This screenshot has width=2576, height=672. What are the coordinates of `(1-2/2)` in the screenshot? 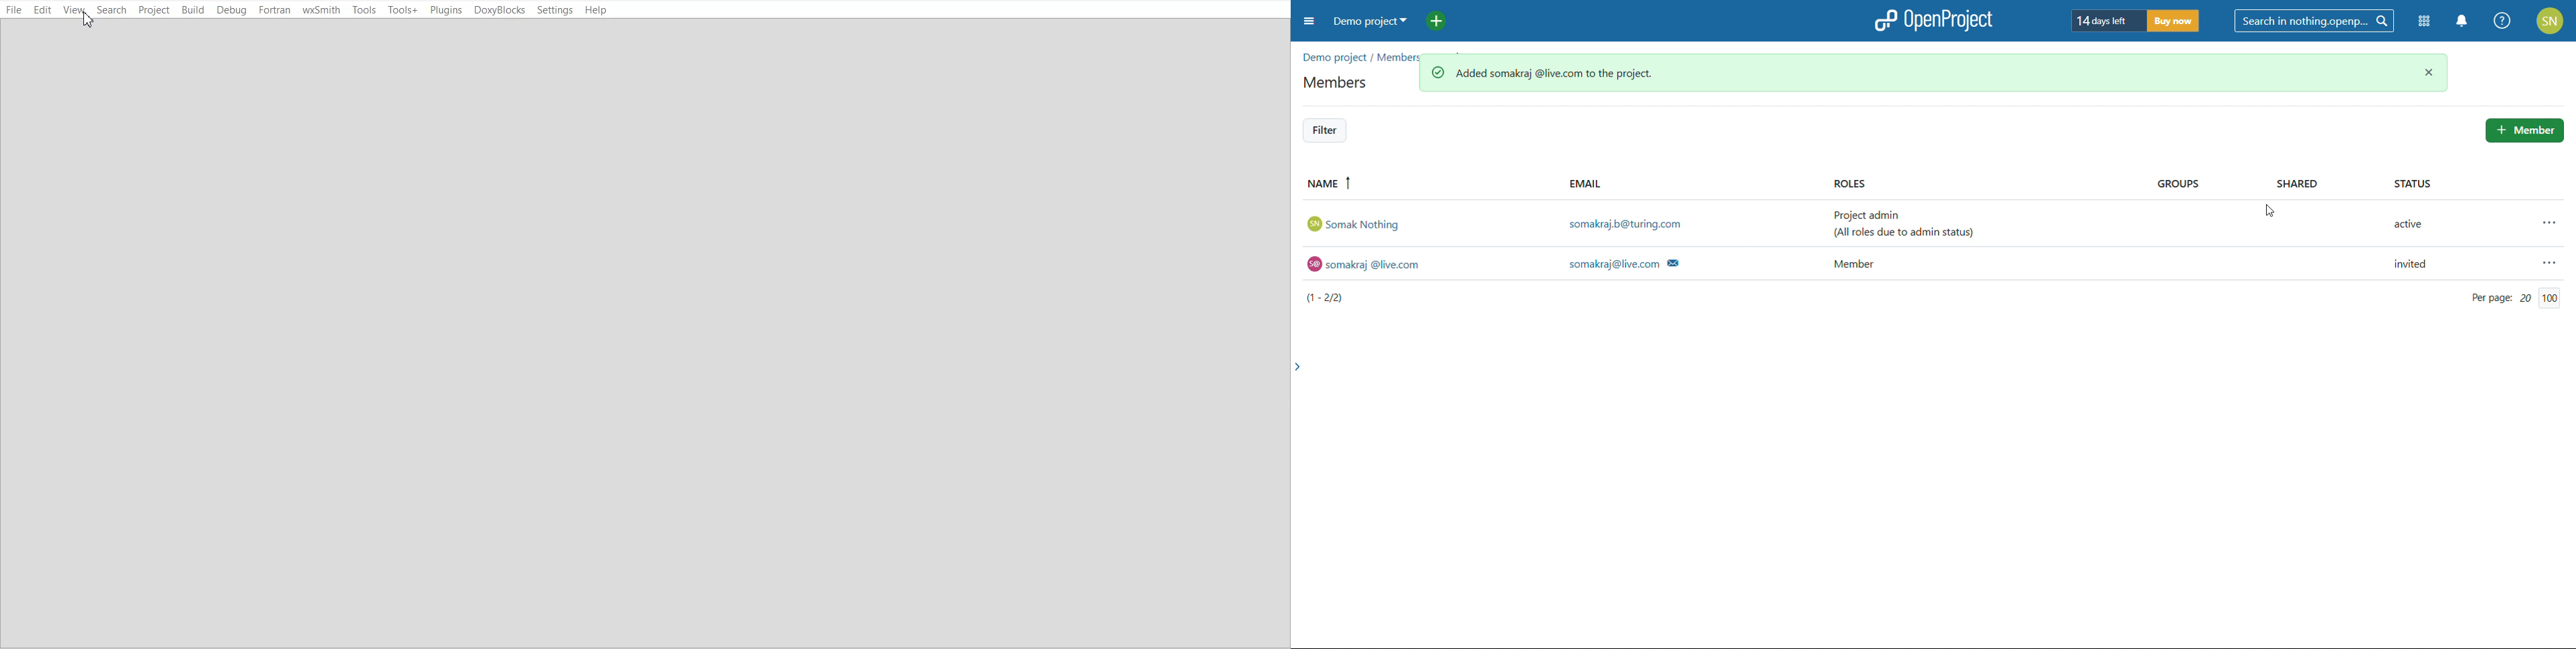 It's located at (1332, 302).